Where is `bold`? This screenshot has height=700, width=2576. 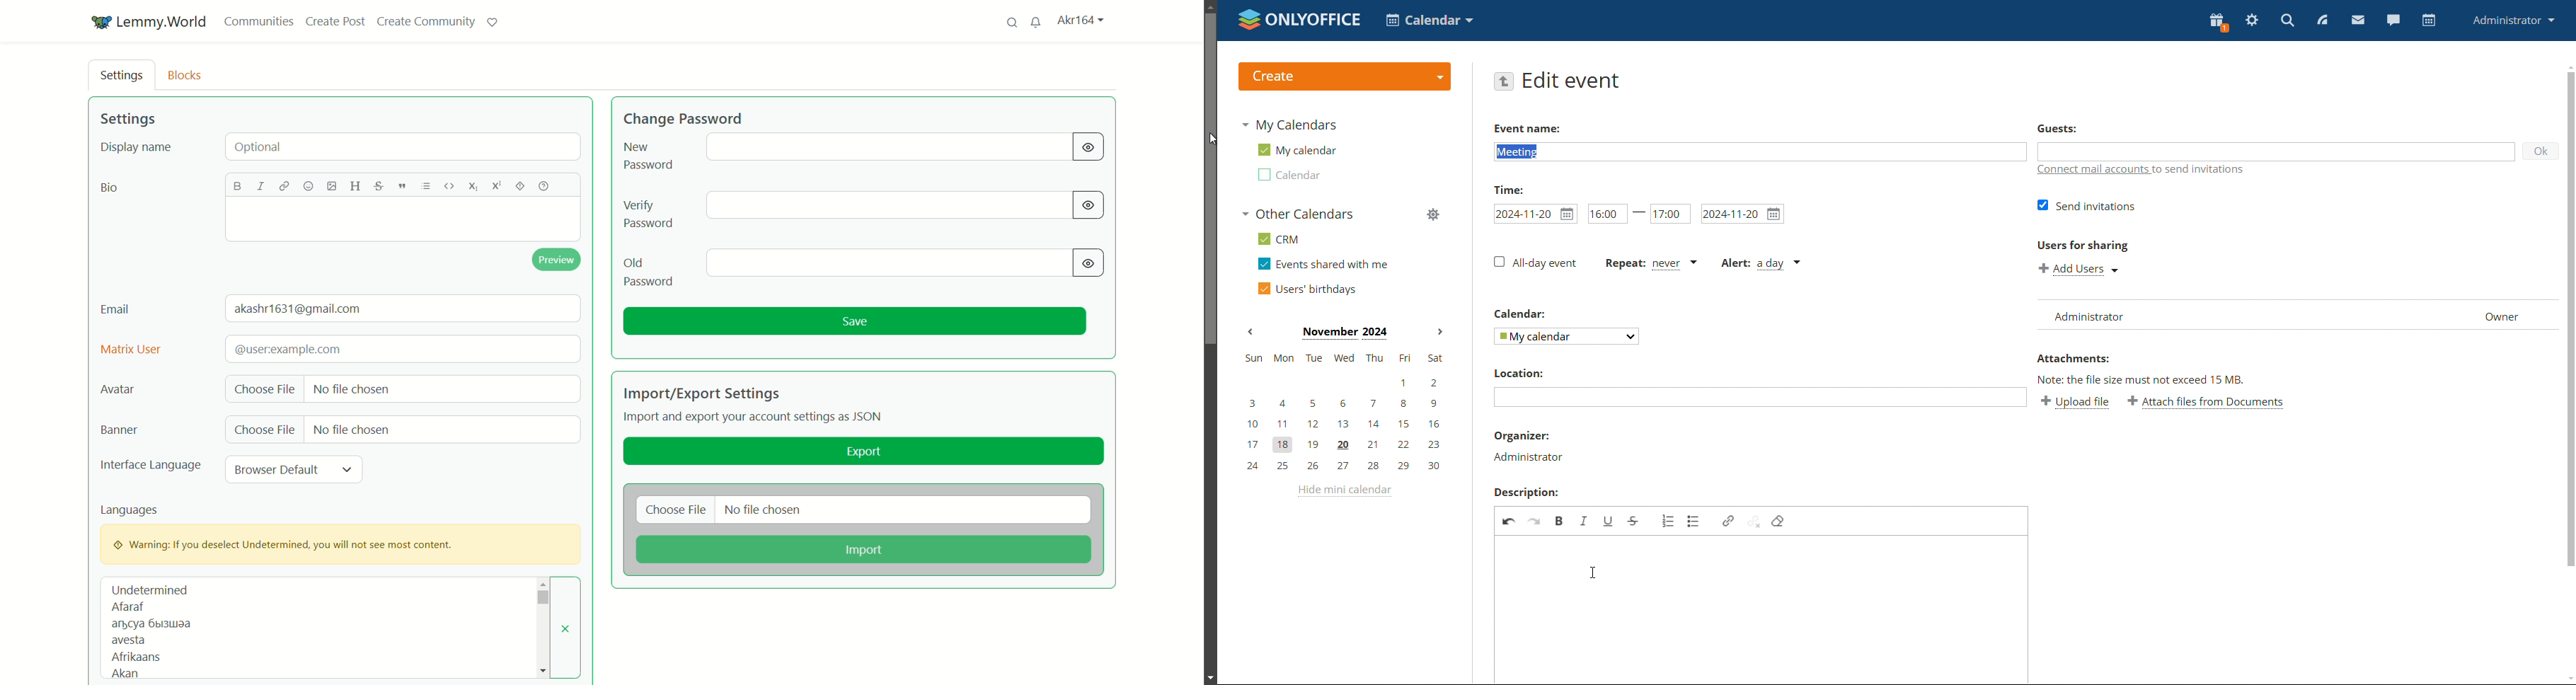
bold is located at coordinates (238, 185).